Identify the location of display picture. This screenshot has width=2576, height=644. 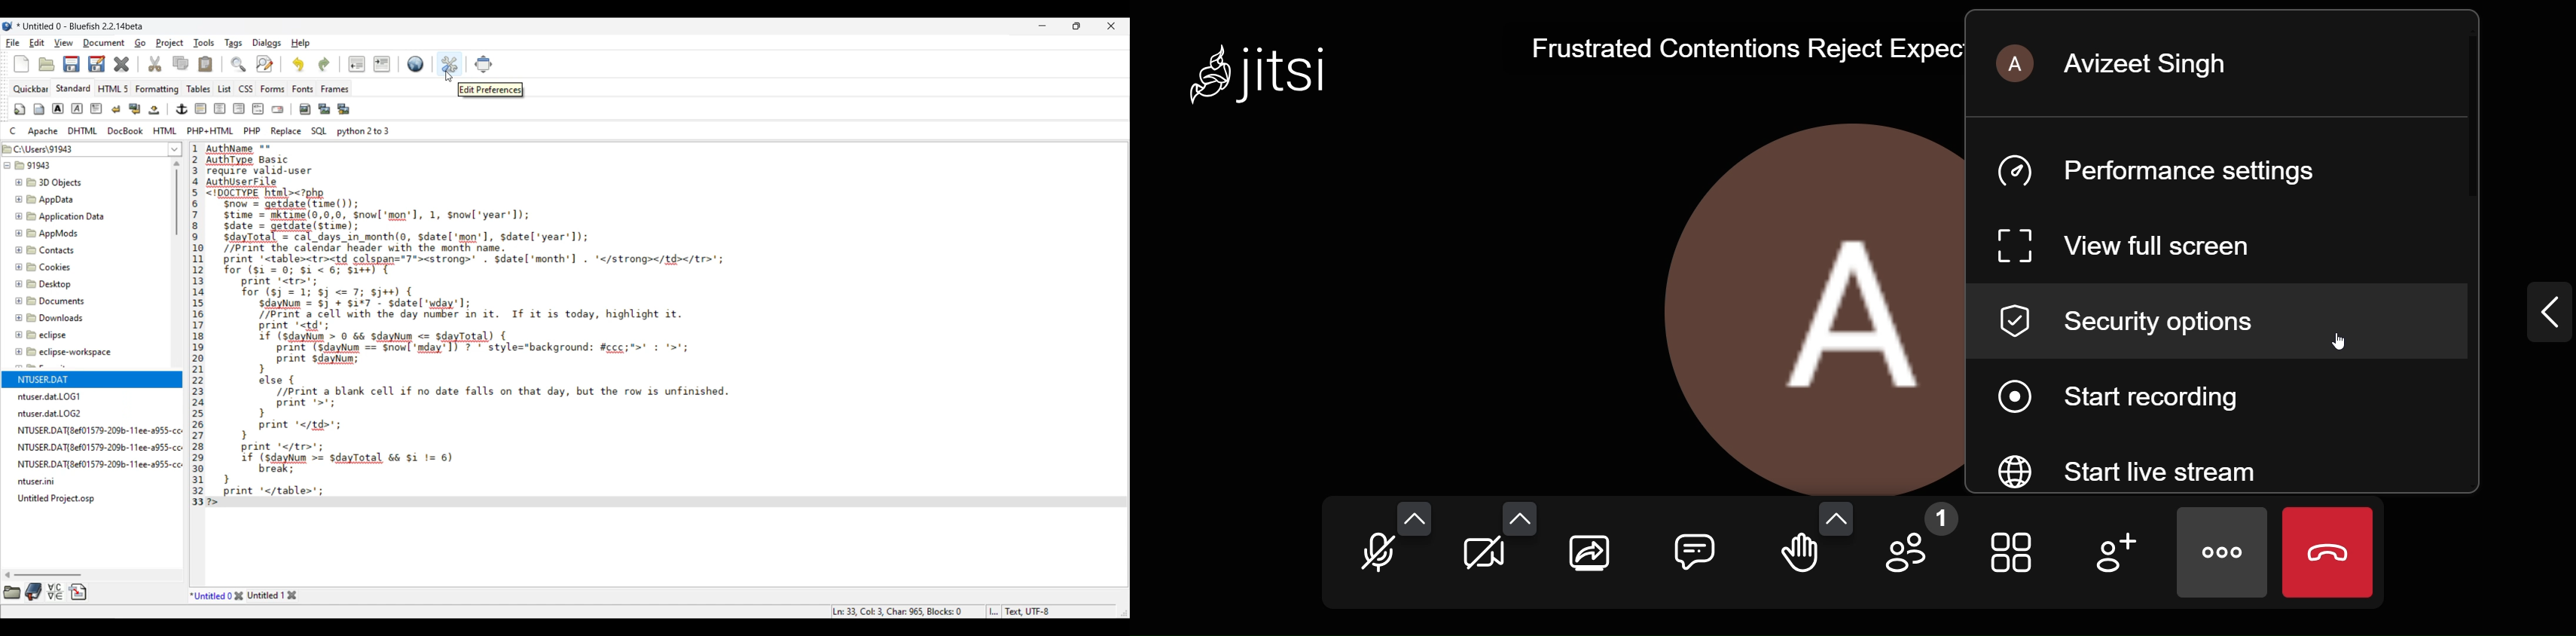
(1811, 304).